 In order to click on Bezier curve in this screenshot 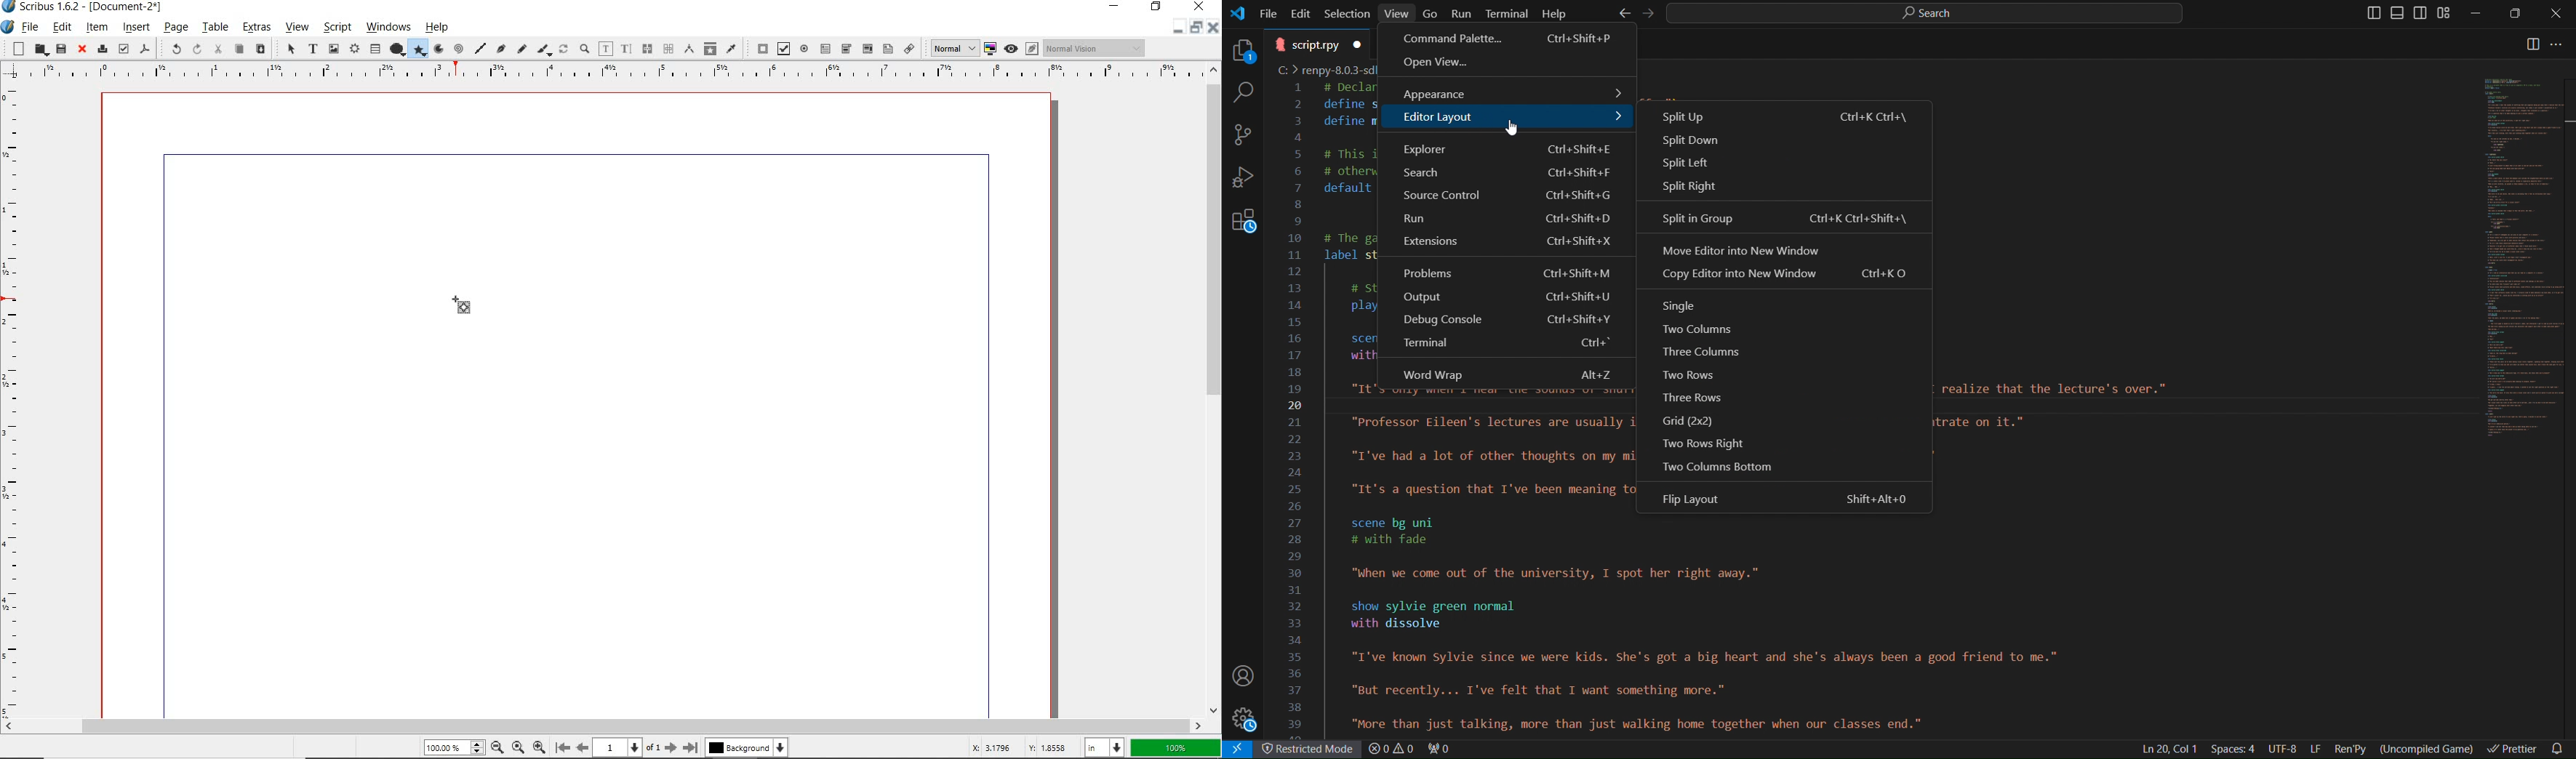, I will do `click(499, 49)`.